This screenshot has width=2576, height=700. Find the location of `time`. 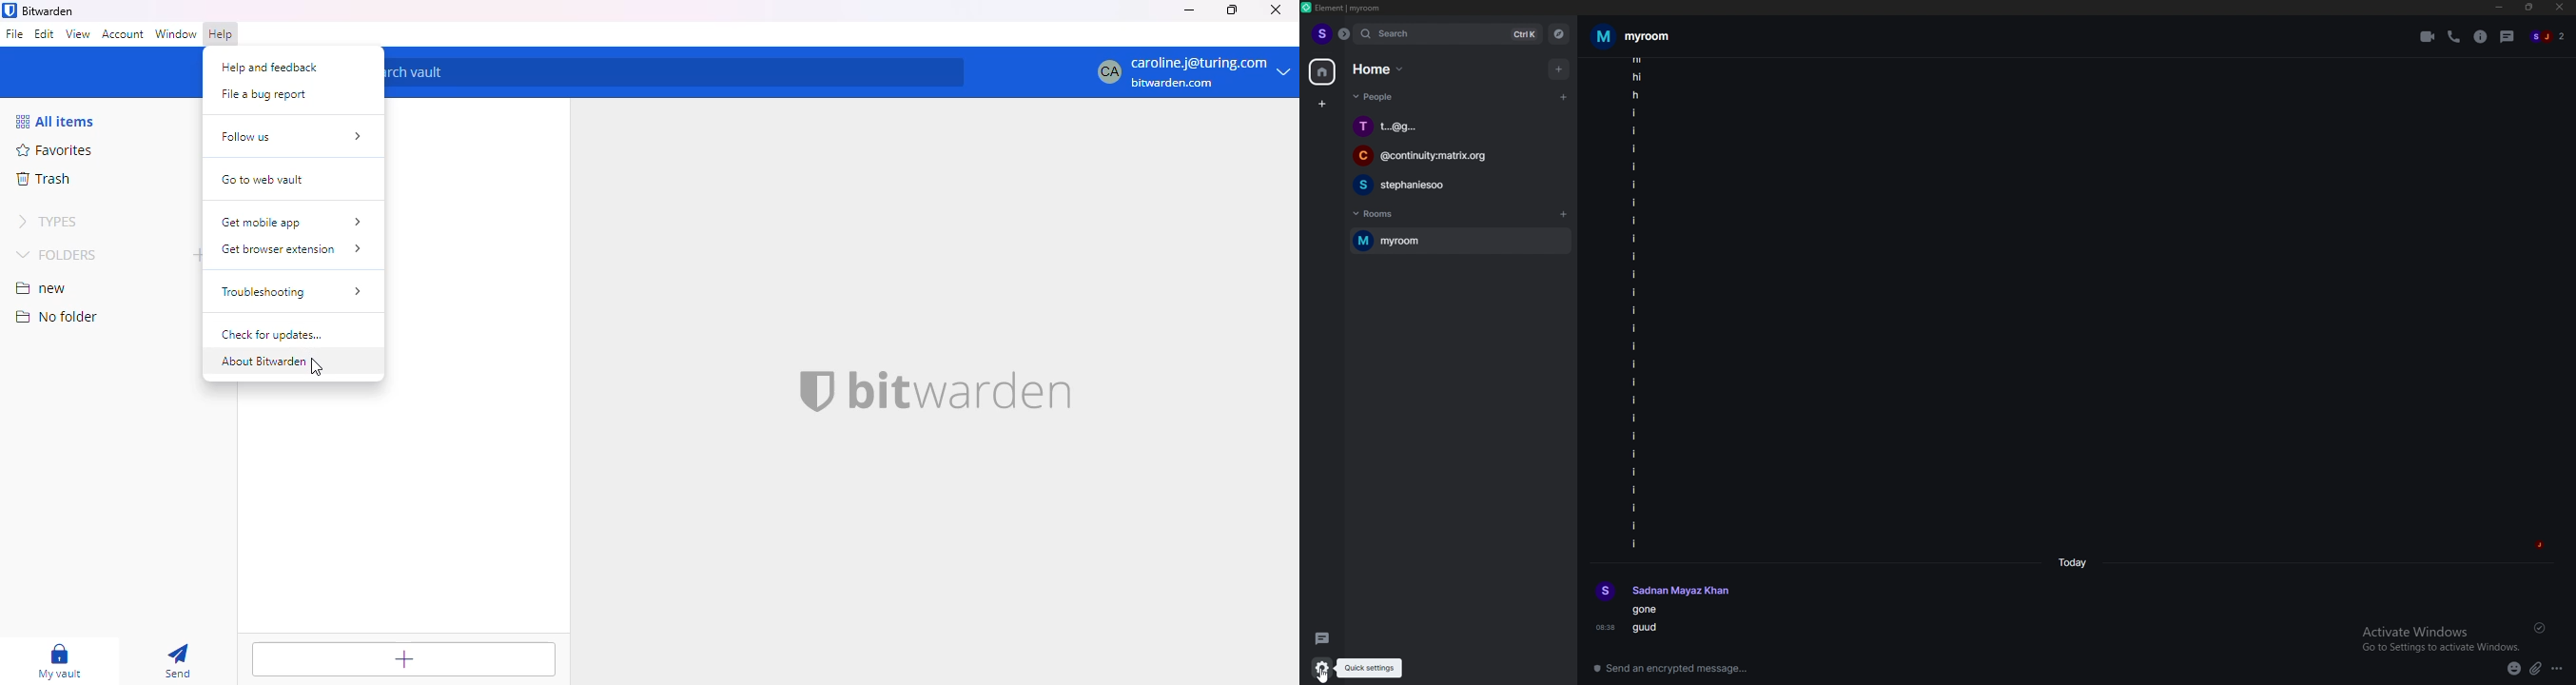

time is located at coordinates (2076, 563).